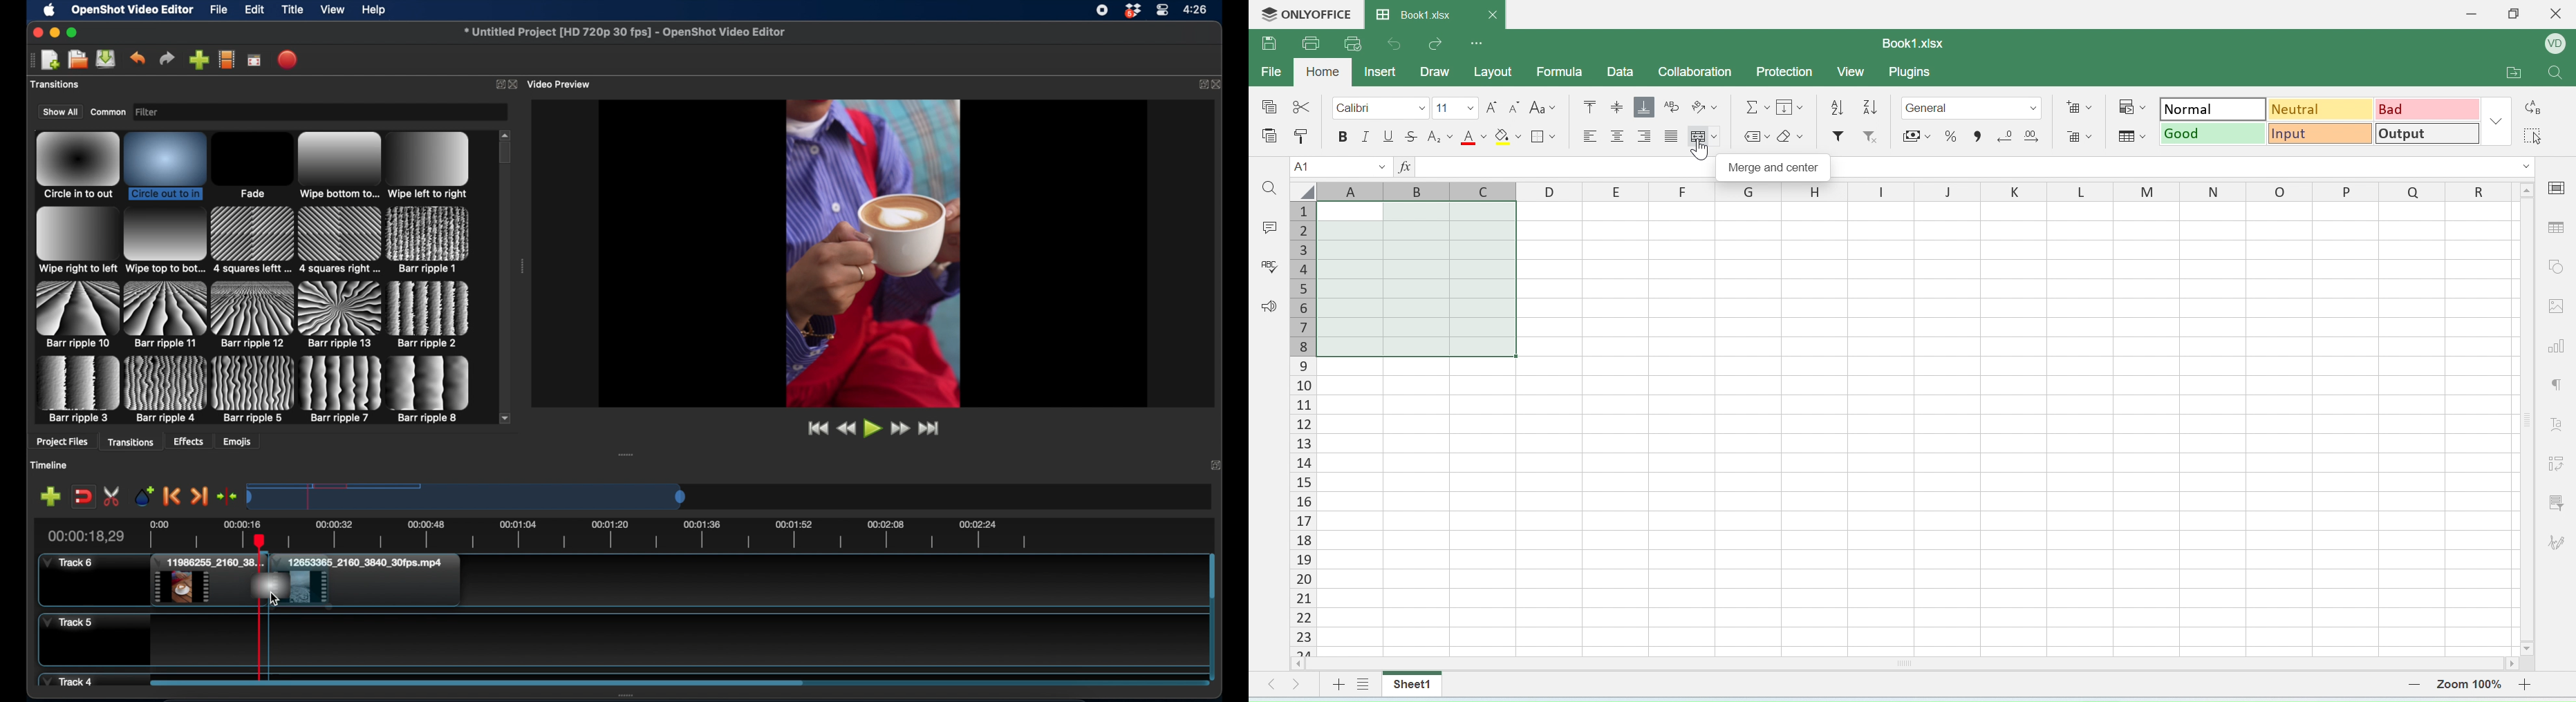 Image resolution: width=2576 pixels, height=728 pixels. Describe the element at coordinates (50, 496) in the screenshot. I see `add marker` at that location.